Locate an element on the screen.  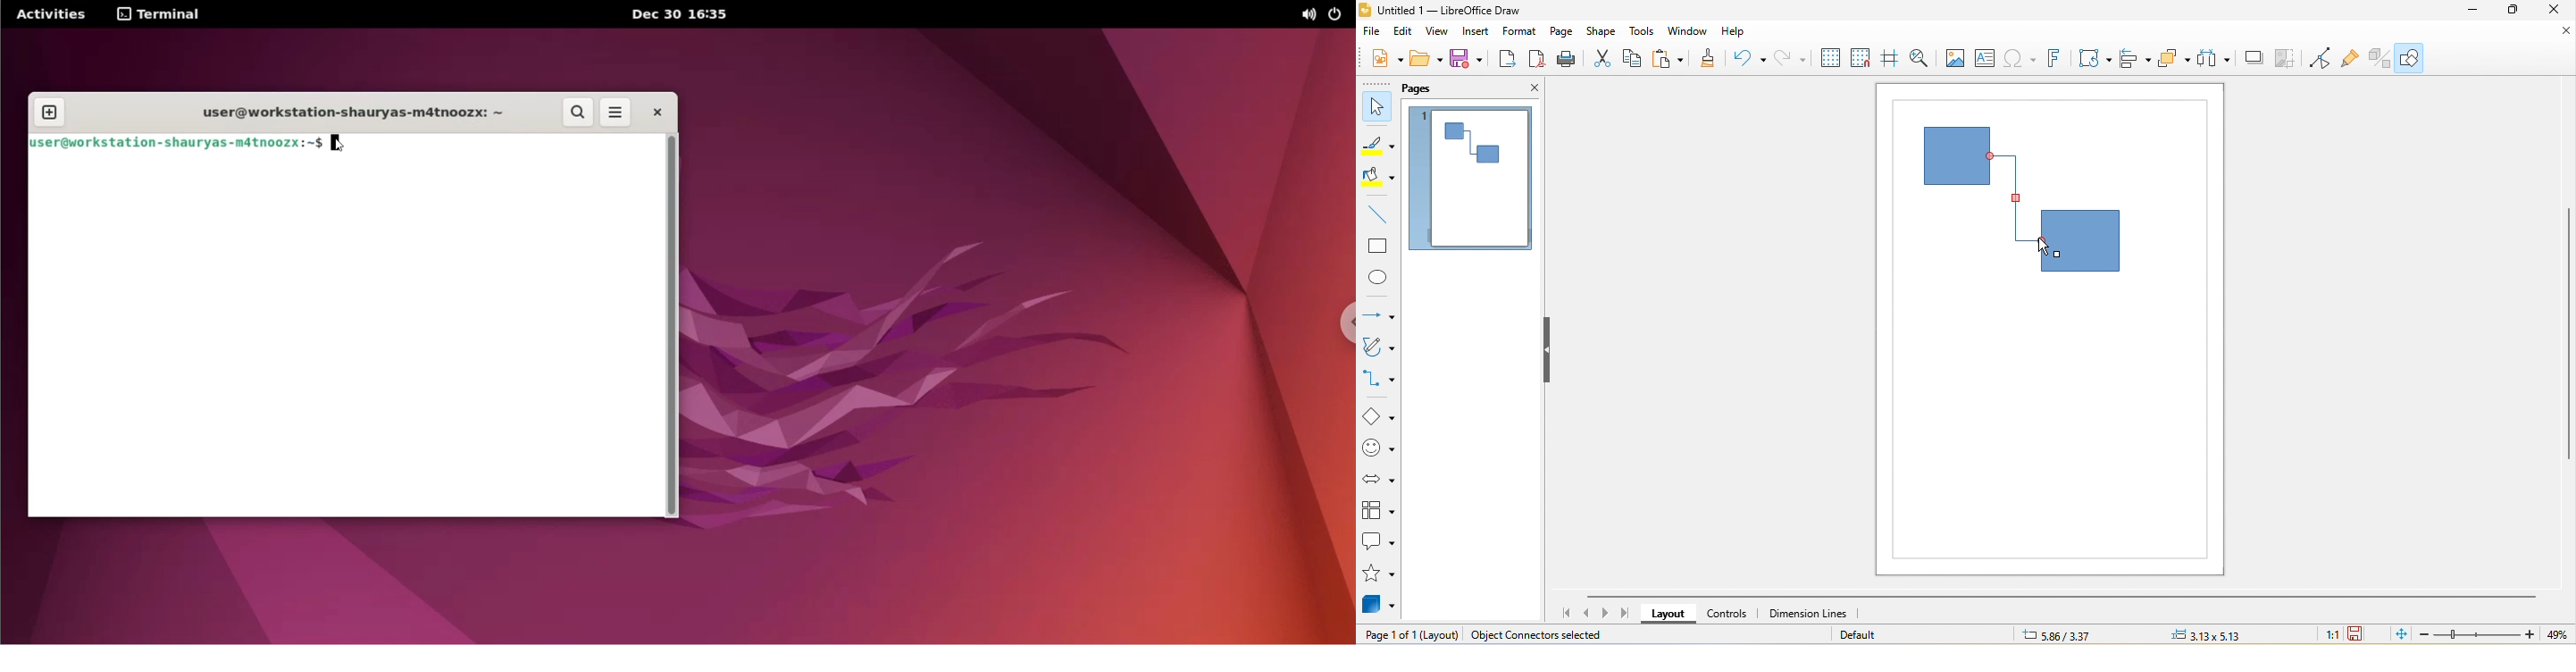
select at least three object is located at coordinates (2215, 60).